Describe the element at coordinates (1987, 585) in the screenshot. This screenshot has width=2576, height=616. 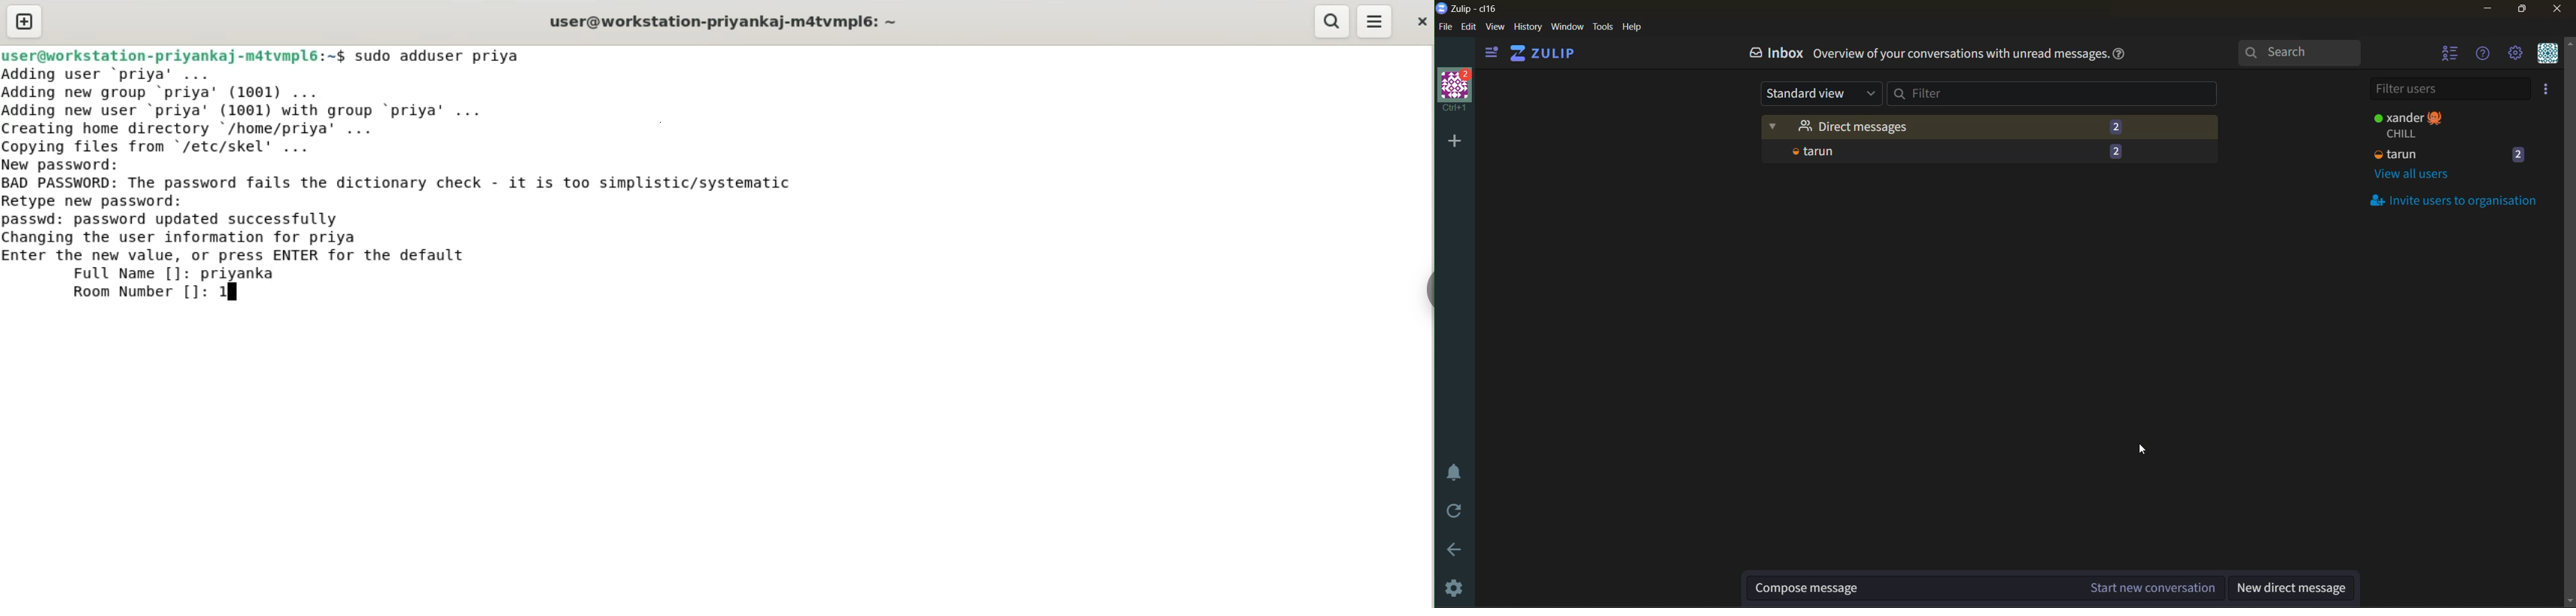
I see `start new conversation` at that location.